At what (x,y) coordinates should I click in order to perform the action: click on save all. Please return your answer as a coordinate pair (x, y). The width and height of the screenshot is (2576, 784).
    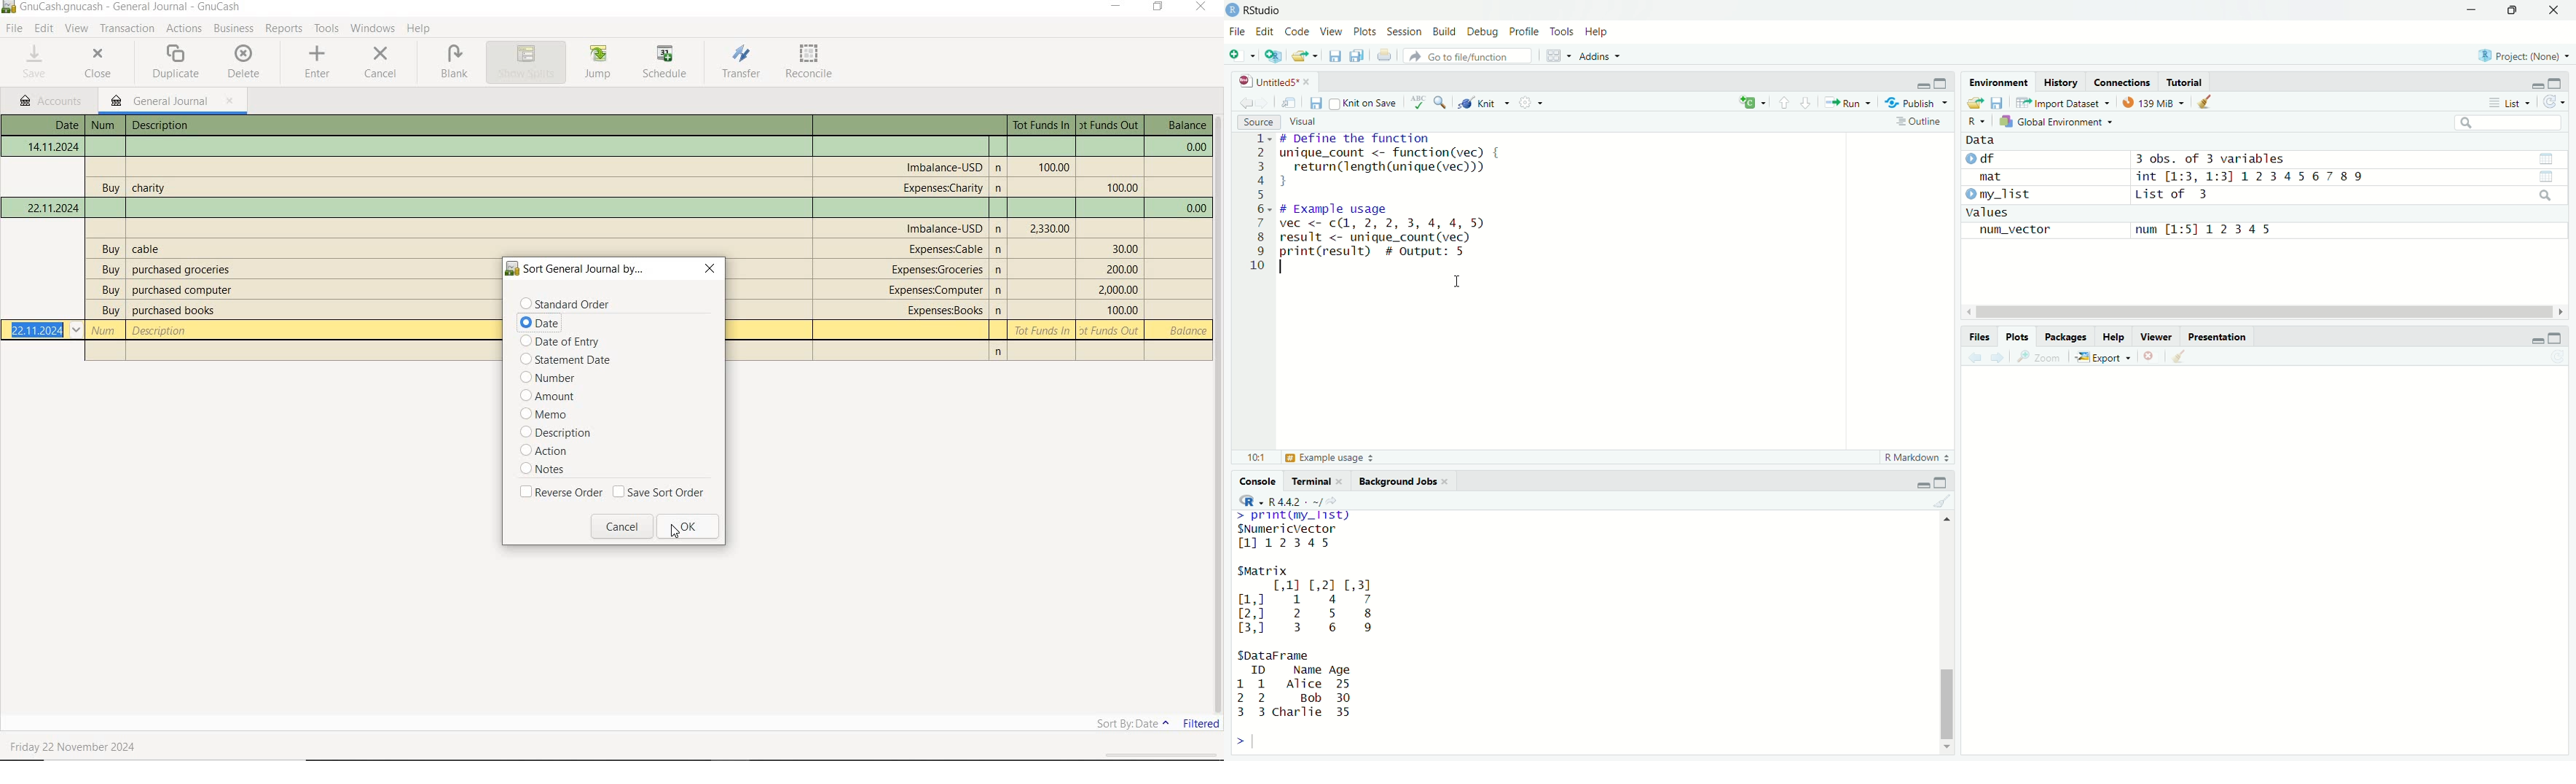
    Looking at the image, I should click on (1358, 56).